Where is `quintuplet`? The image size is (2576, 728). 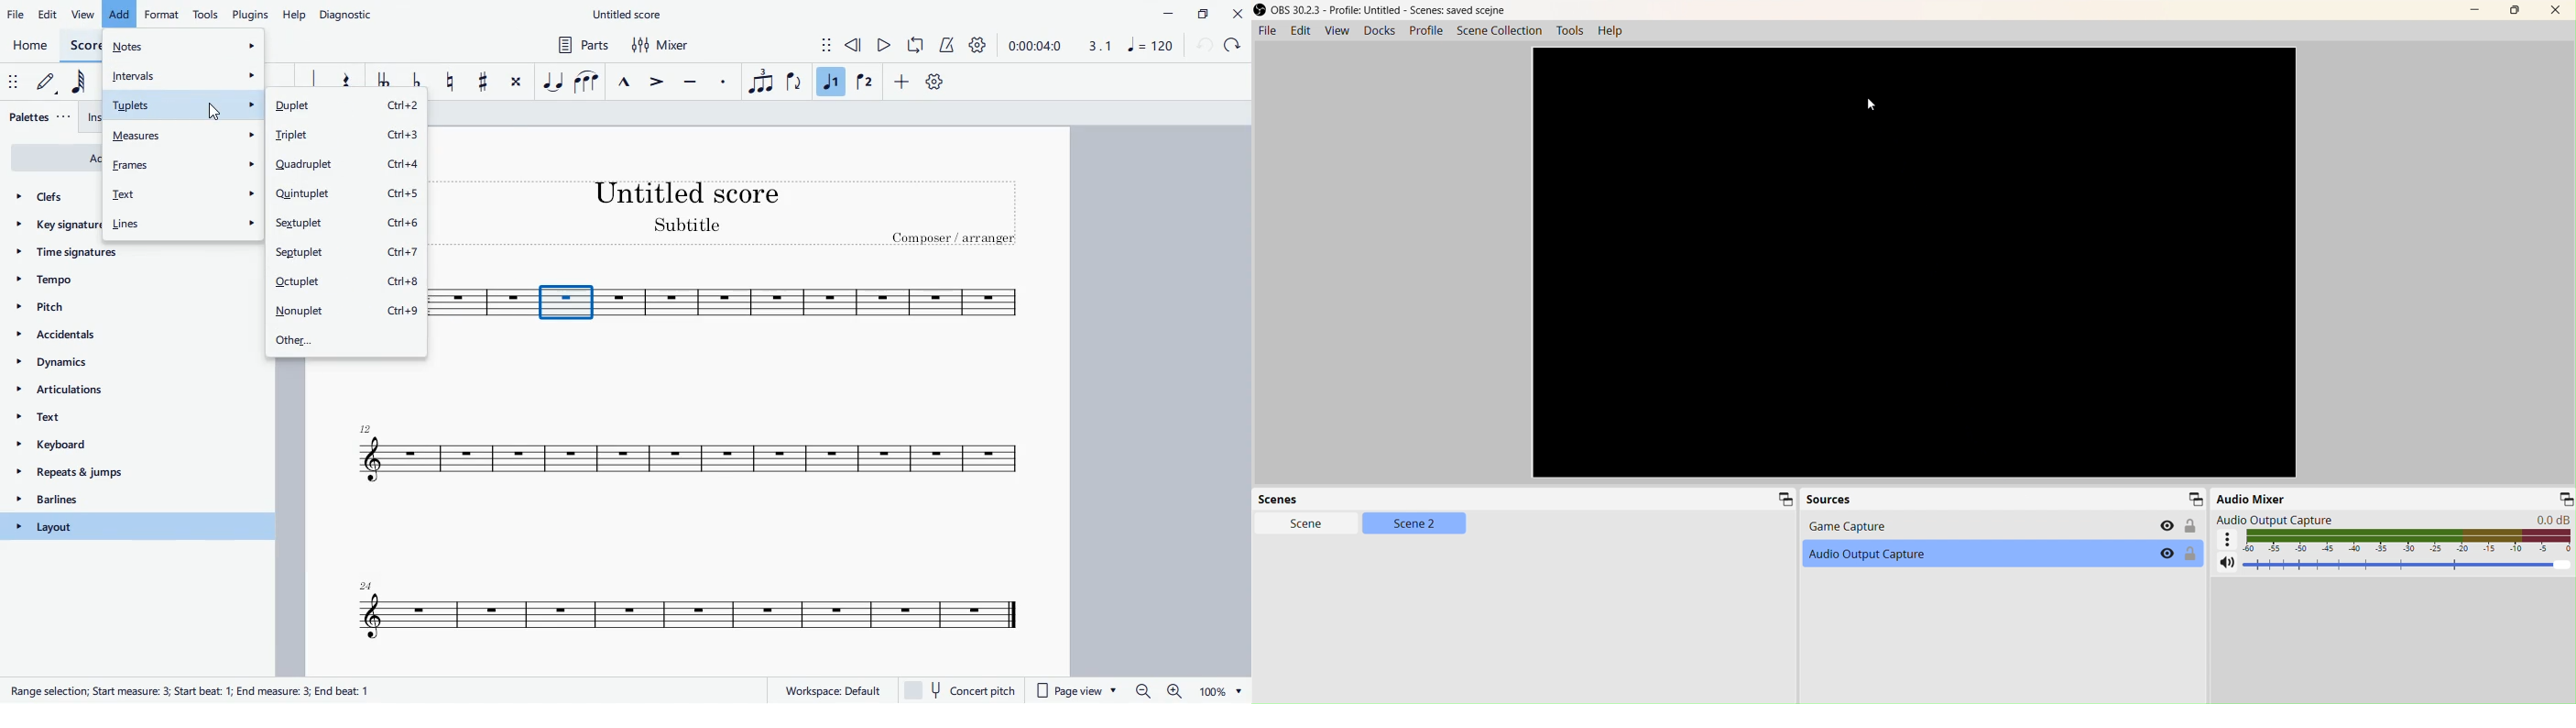
quintuplet is located at coordinates (345, 195).